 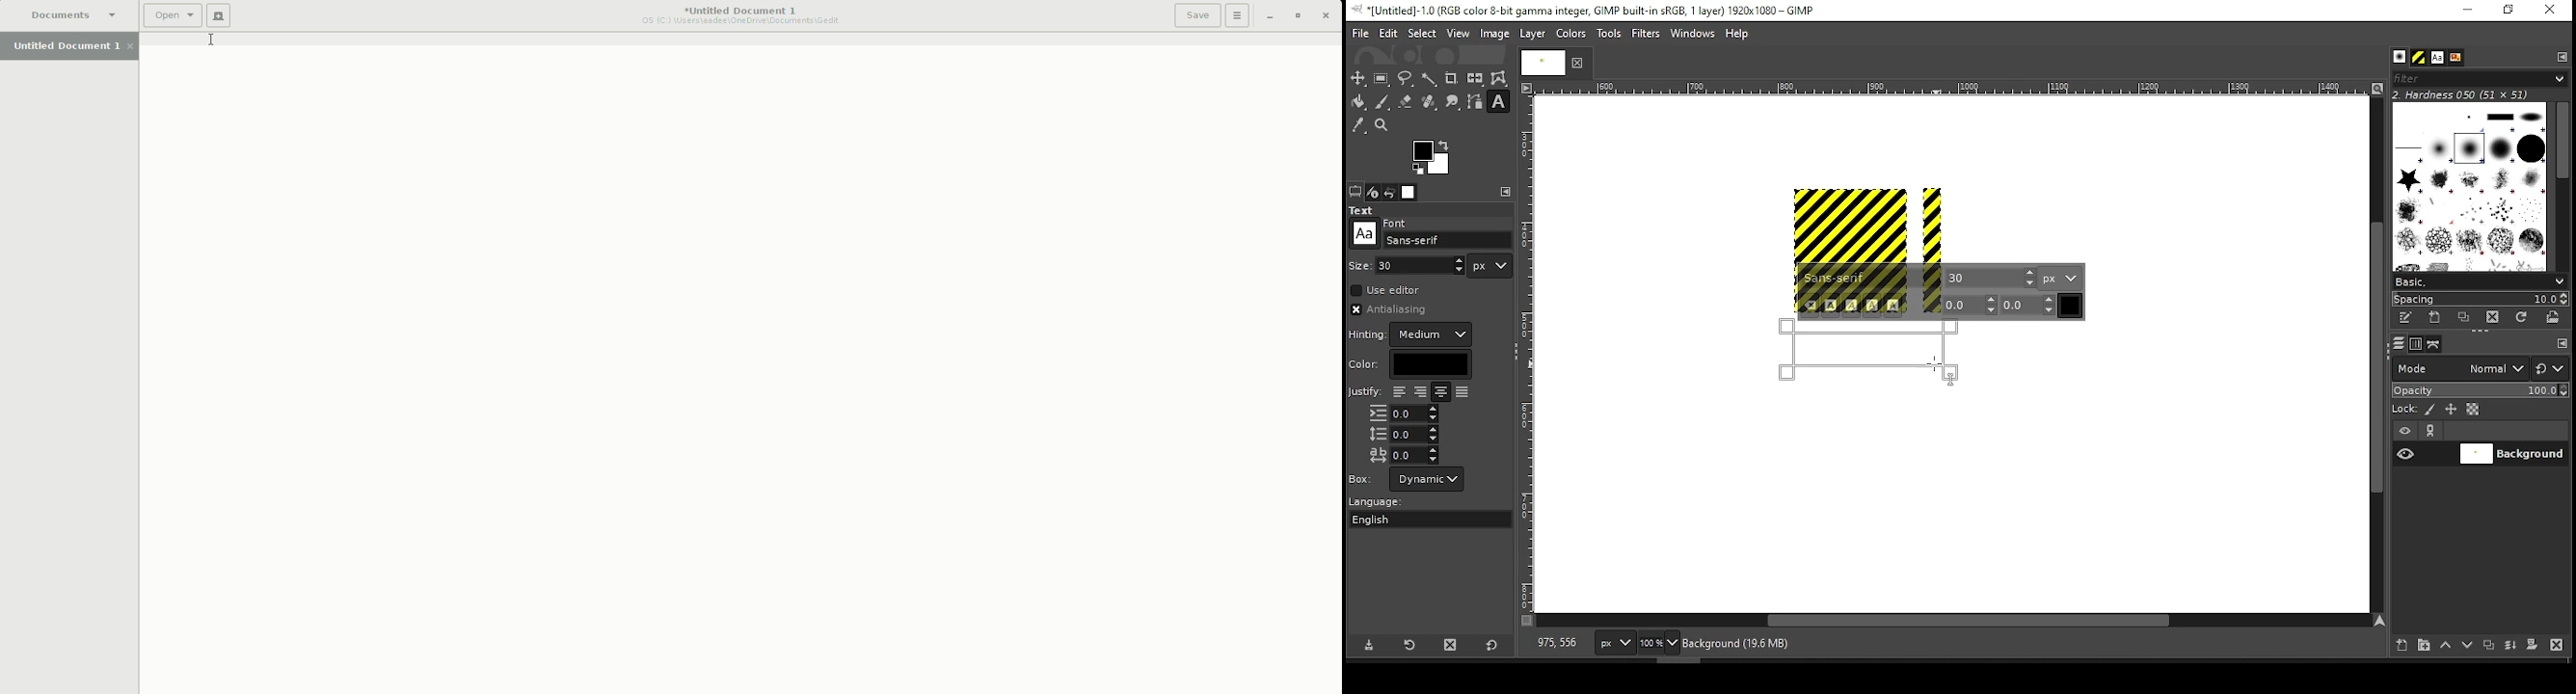 What do you see at coordinates (1355, 191) in the screenshot?
I see `tool options` at bounding box center [1355, 191].